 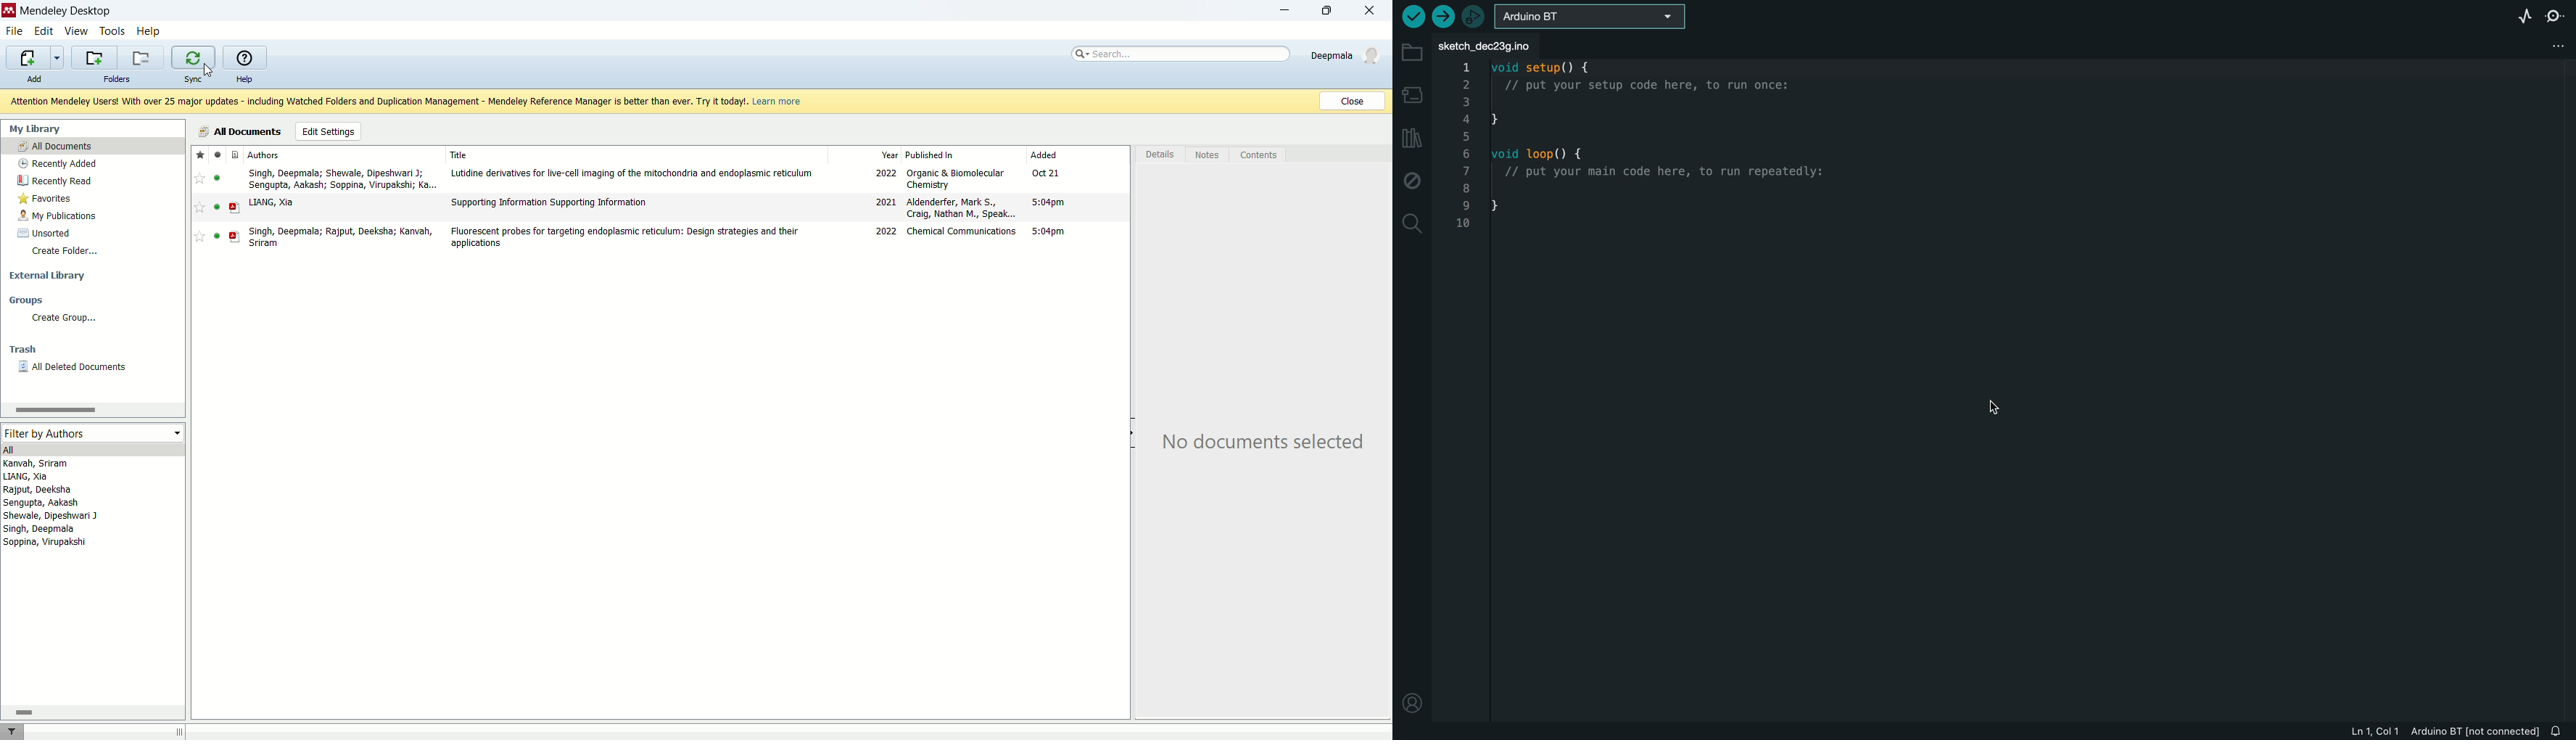 What do you see at coordinates (49, 275) in the screenshot?
I see `external library` at bounding box center [49, 275].